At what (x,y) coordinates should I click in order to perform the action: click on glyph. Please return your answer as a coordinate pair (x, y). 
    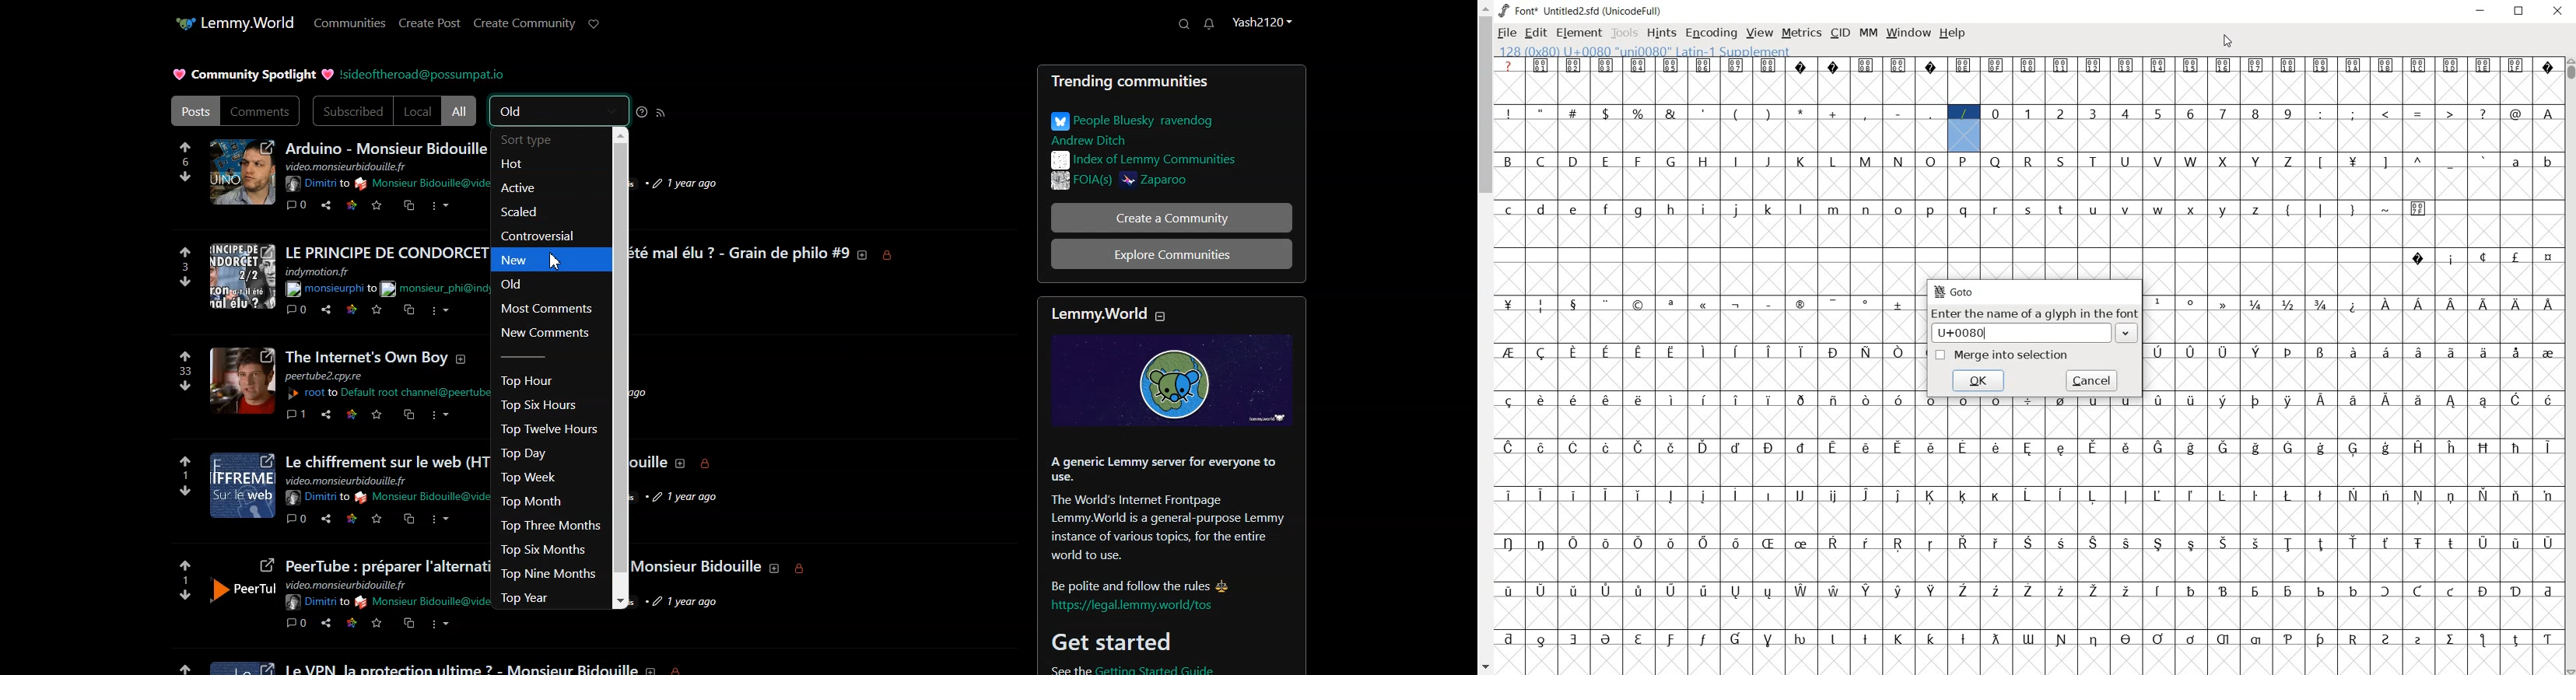
    Looking at the image, I should click on (1509, 495).